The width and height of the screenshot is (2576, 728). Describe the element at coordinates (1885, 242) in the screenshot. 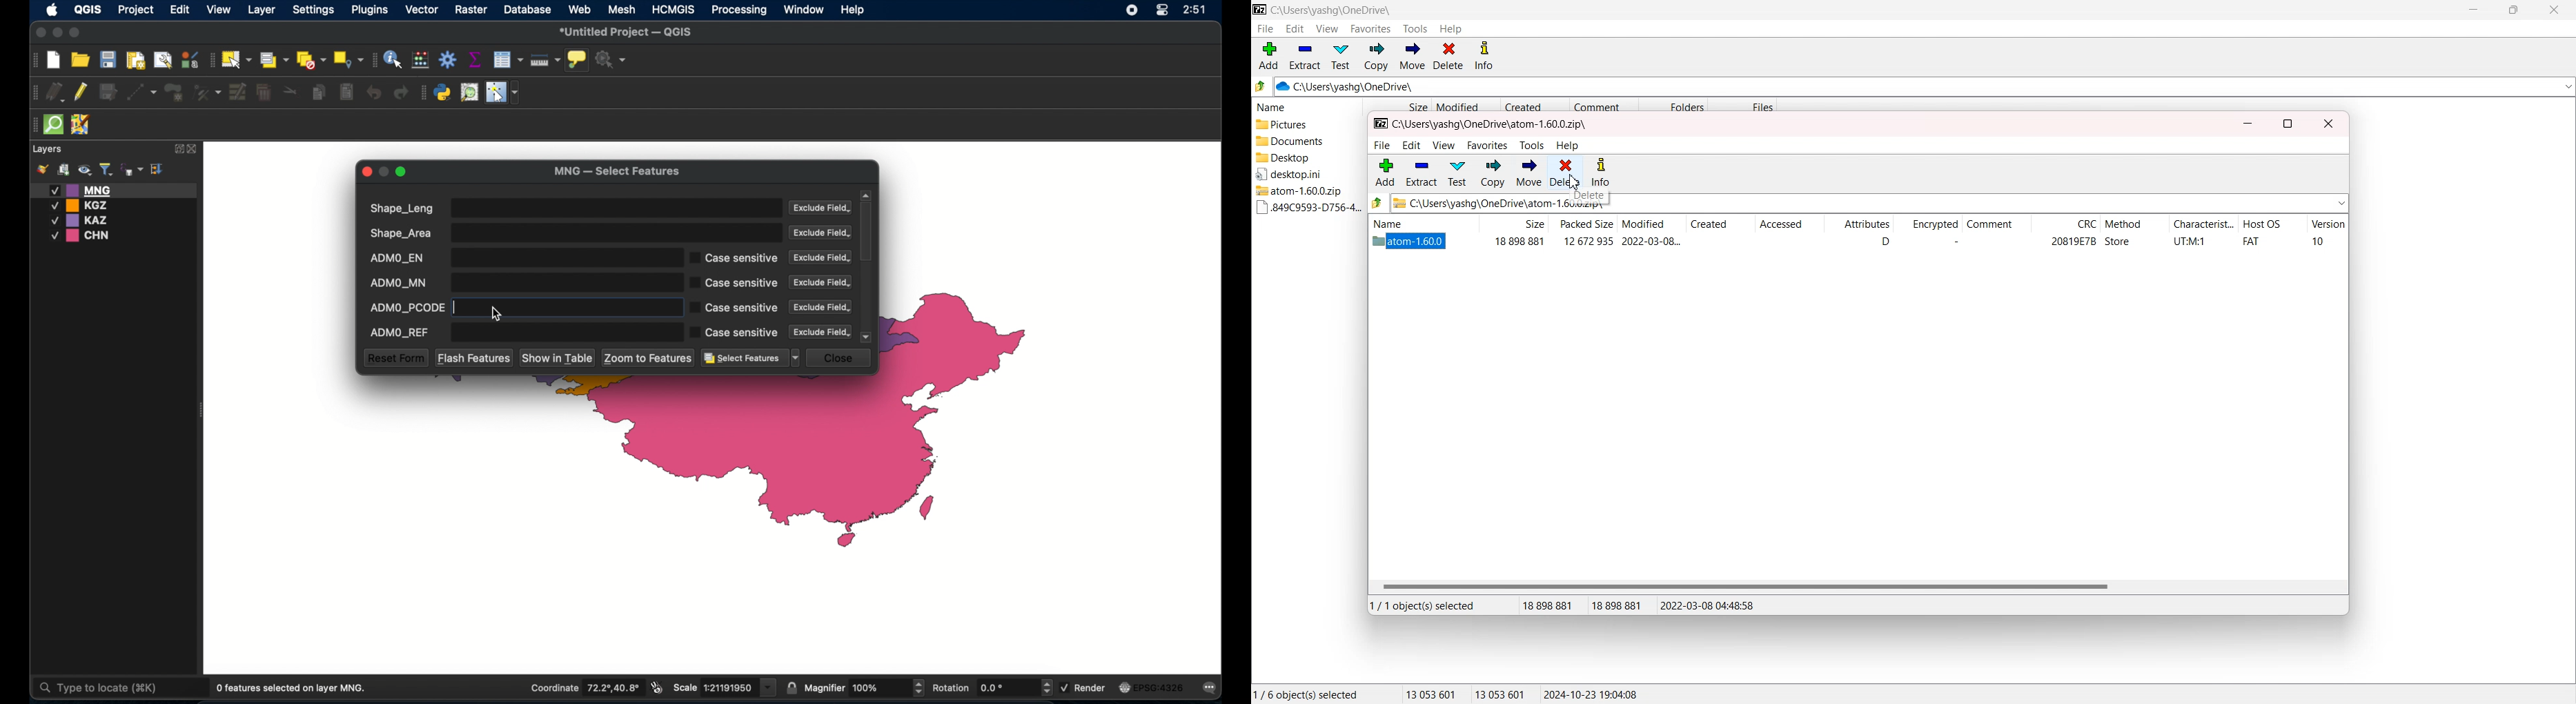

I see `D` at that location.